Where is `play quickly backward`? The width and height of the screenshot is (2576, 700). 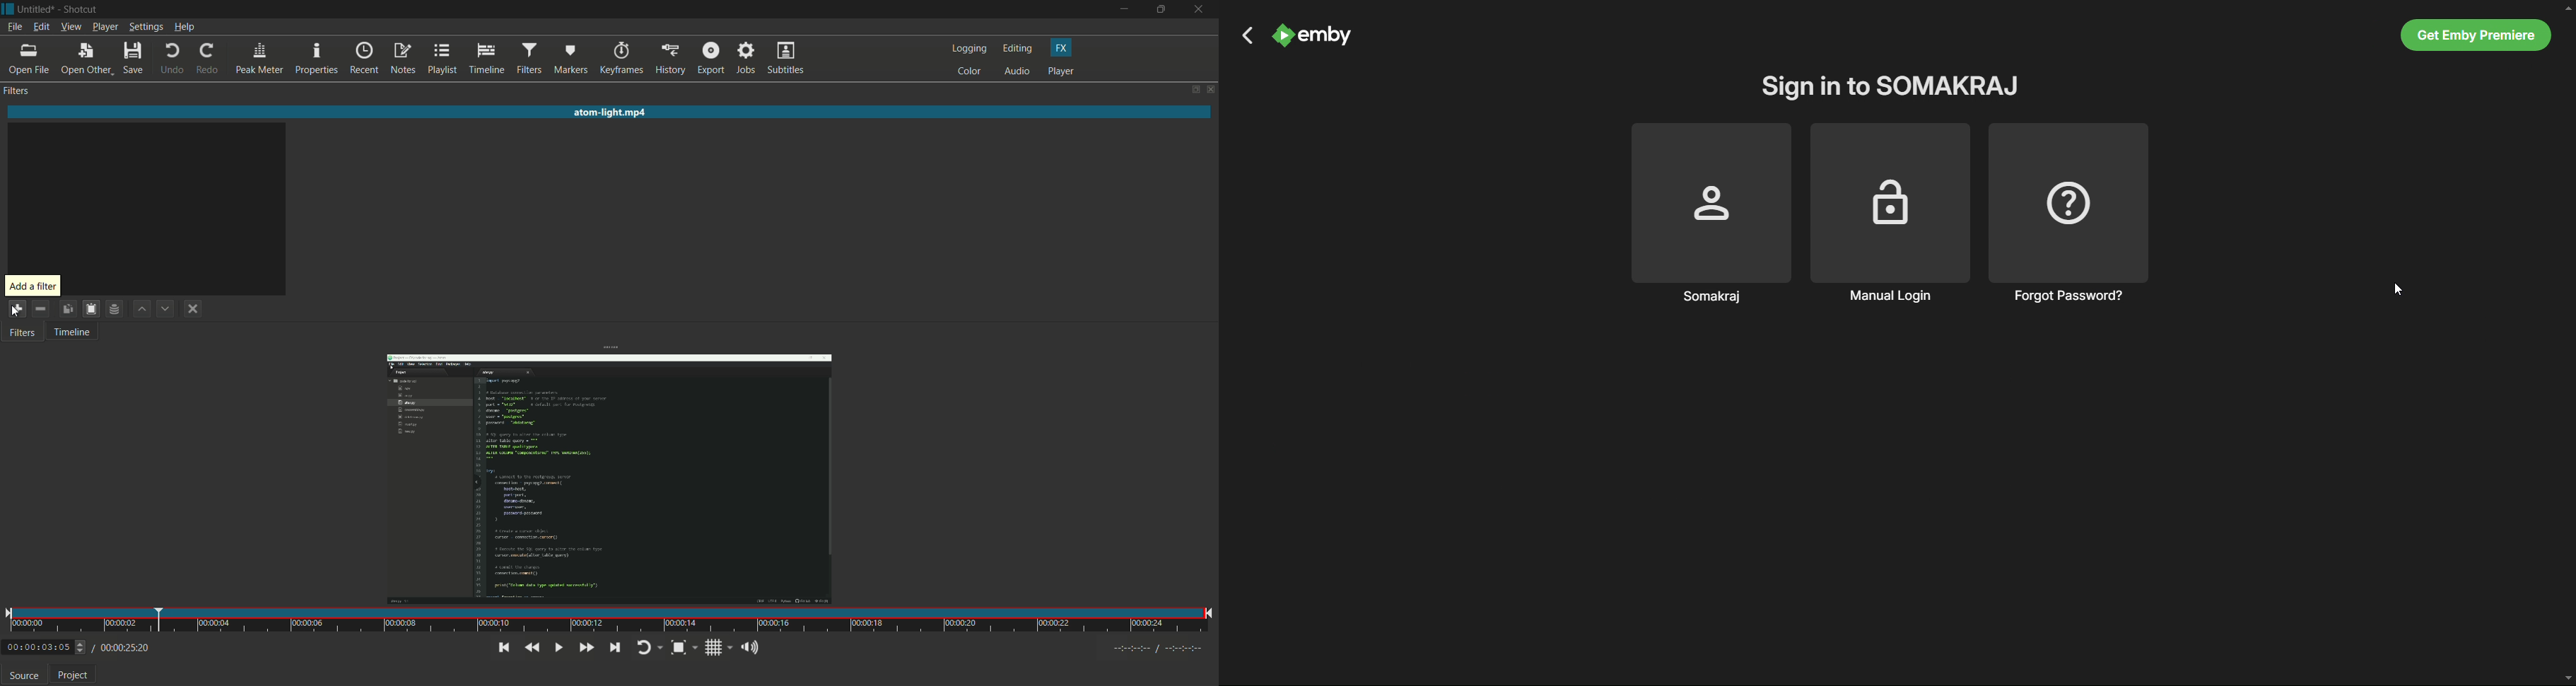
play quickly backward is located at coordinates (532, 647).